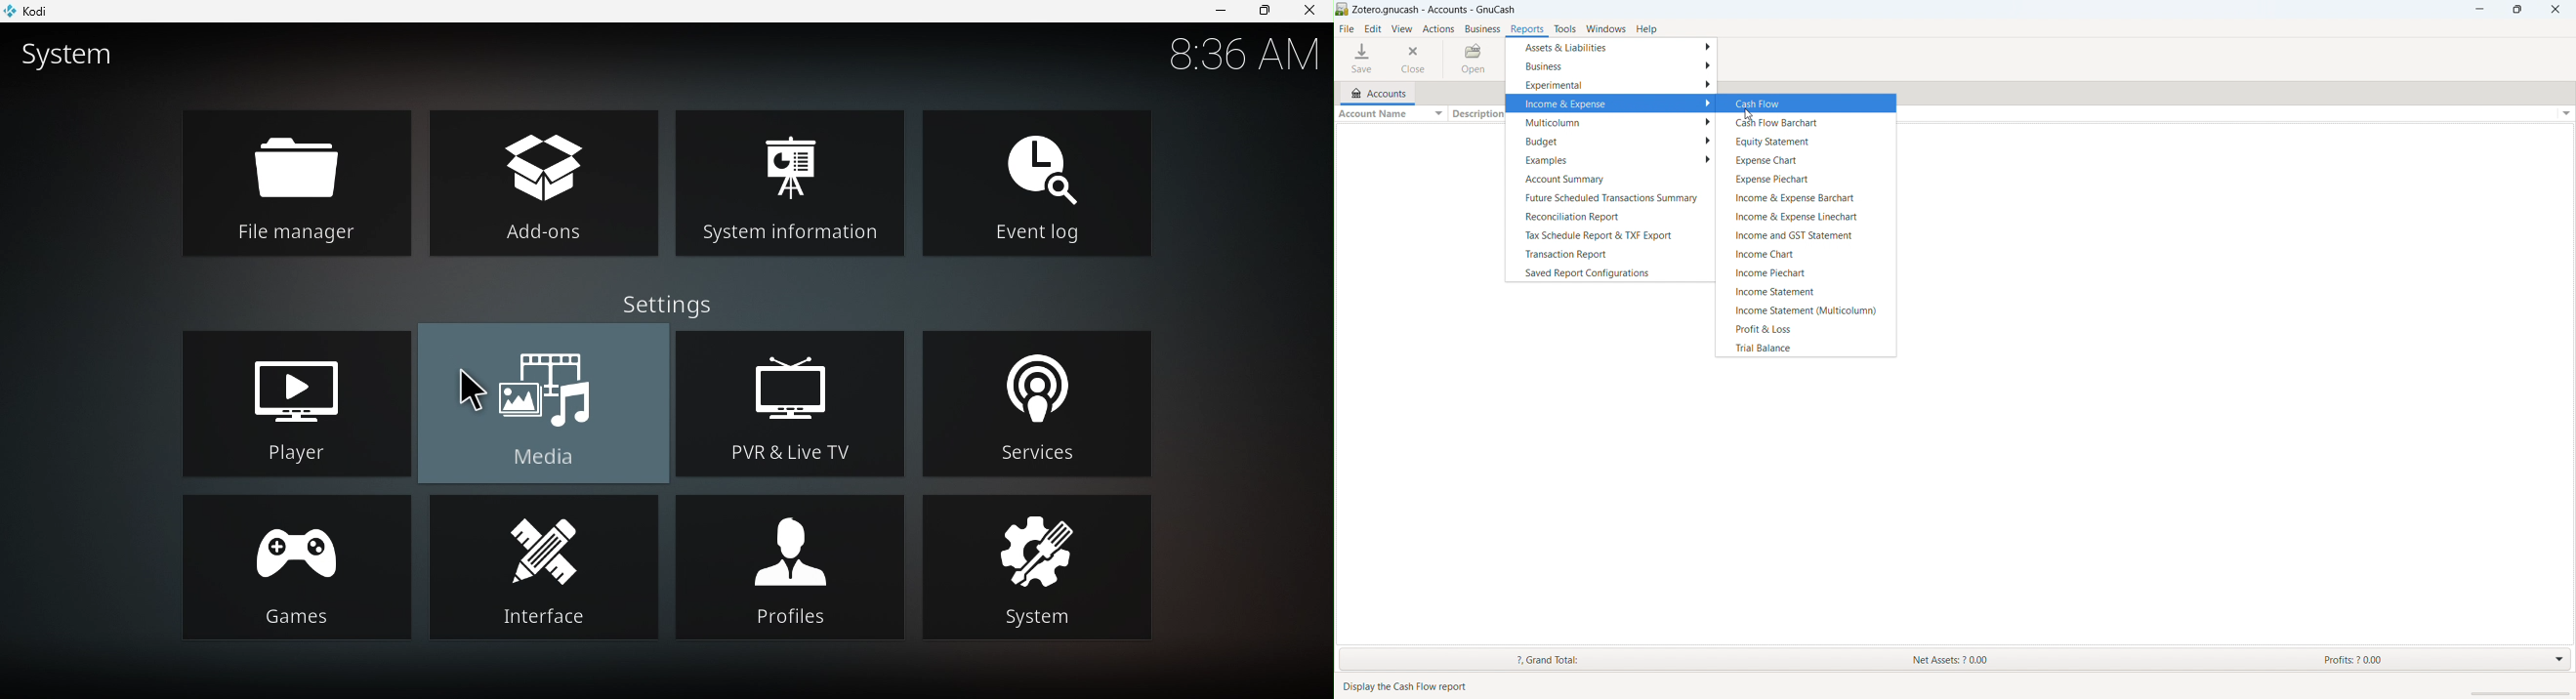 The height and width of the screenshot is (700, 2576). Describe the element at coordinates (1403, 28) in the screenshot. I see `view` at that location.